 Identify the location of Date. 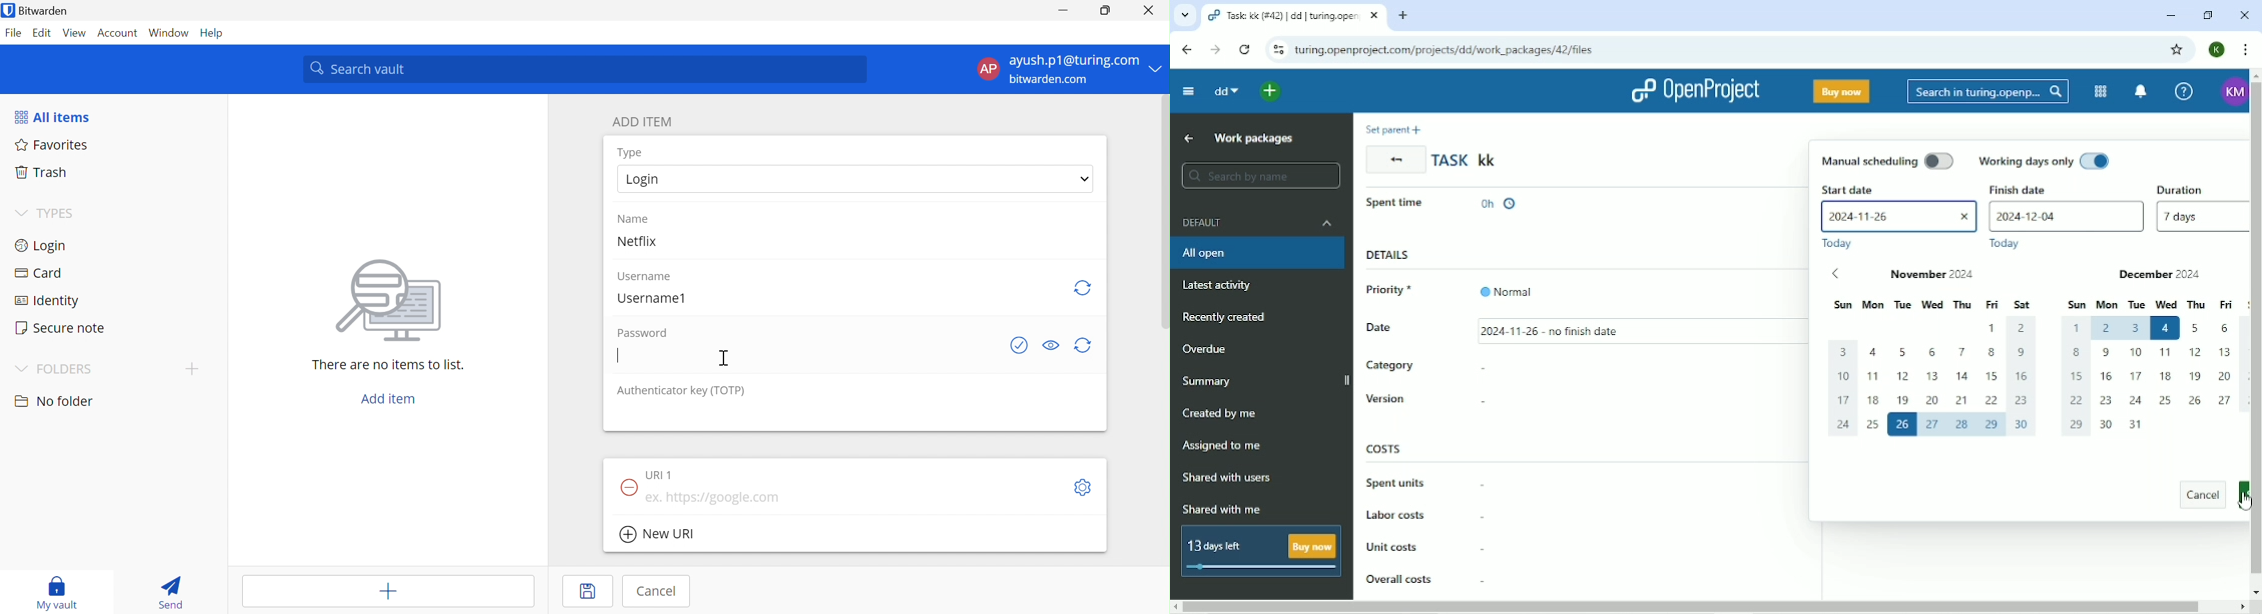
(1393, 331).